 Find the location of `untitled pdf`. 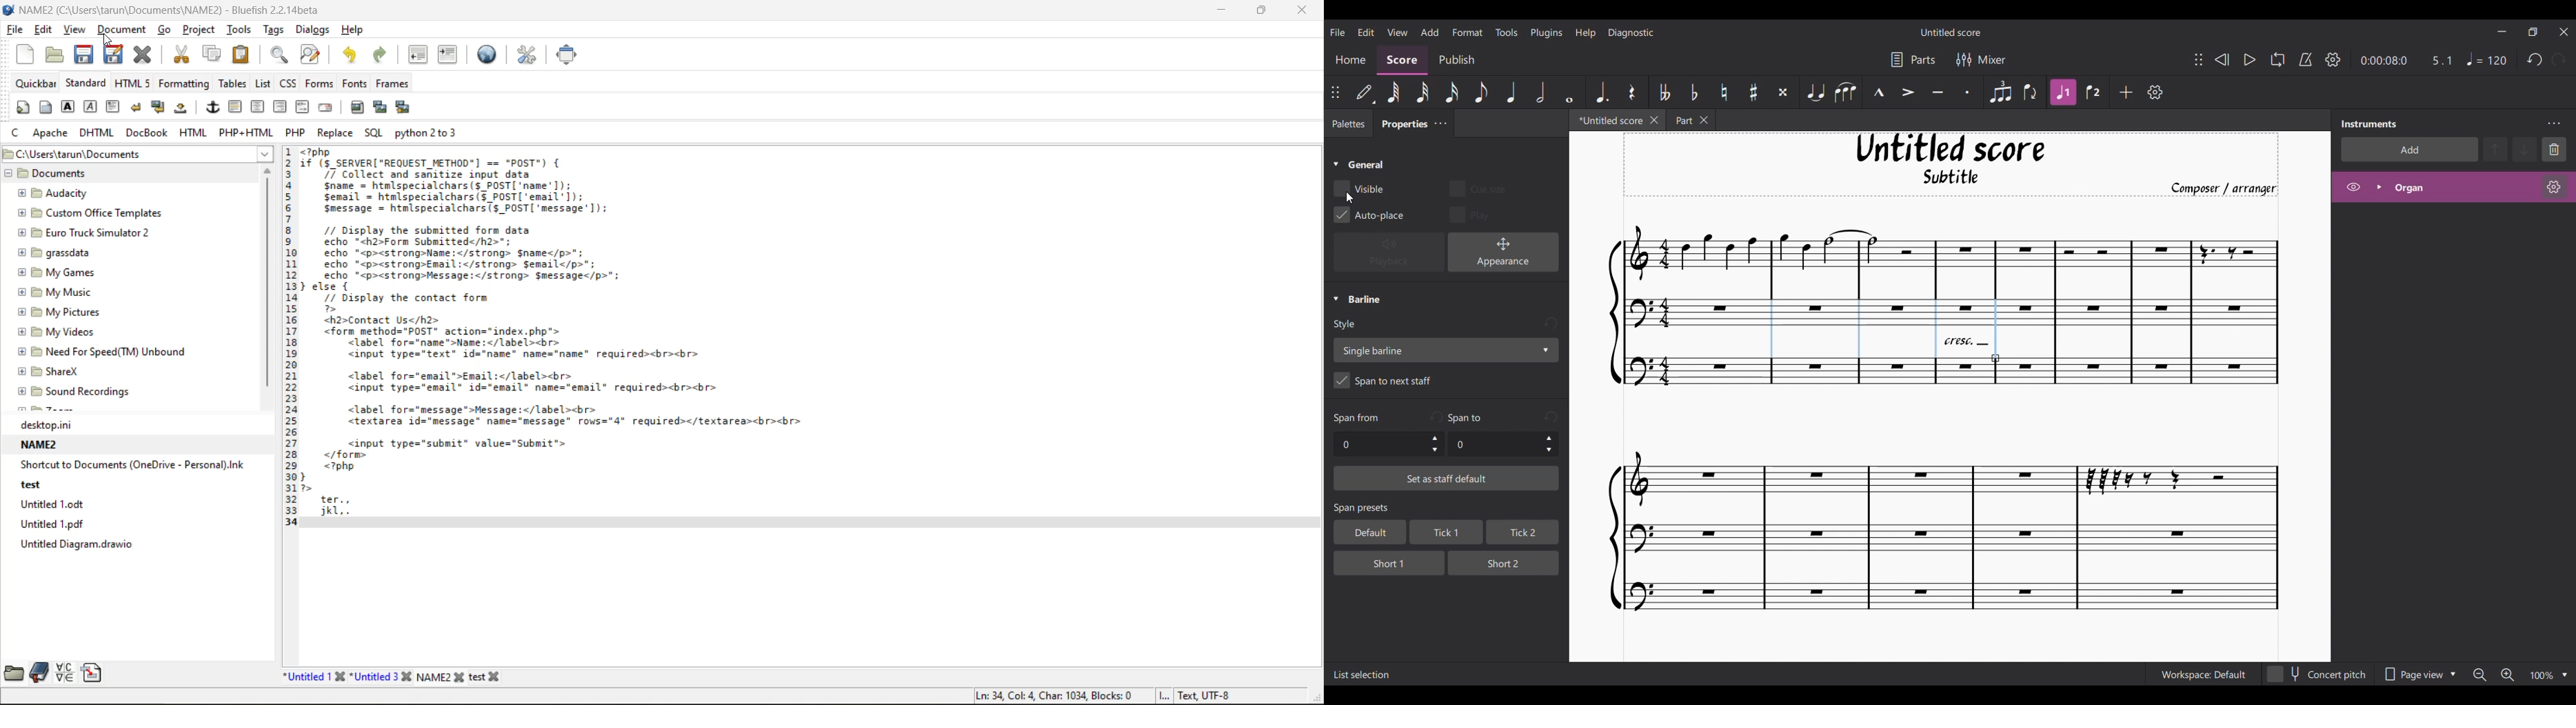

untitled pdf is located at coordinates (65, 524).